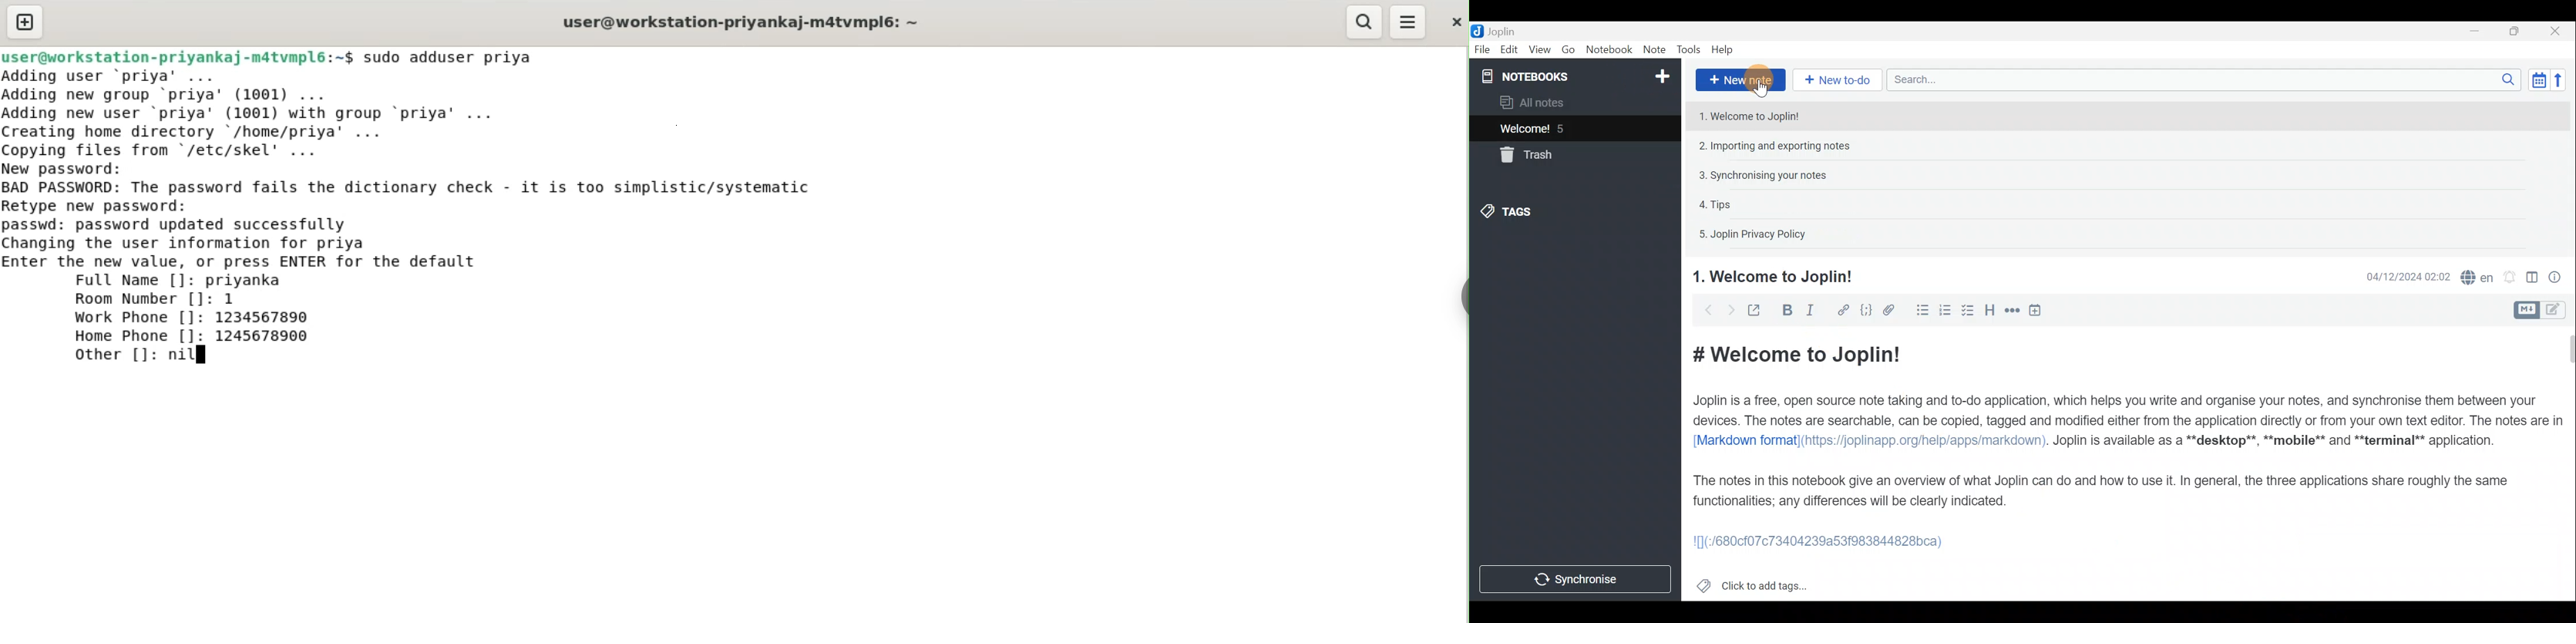 This screenshot has height=644, width=2576. Describe the element at coordinates (2478, 276) in the screenshot. I see `Spell checker` at that location.